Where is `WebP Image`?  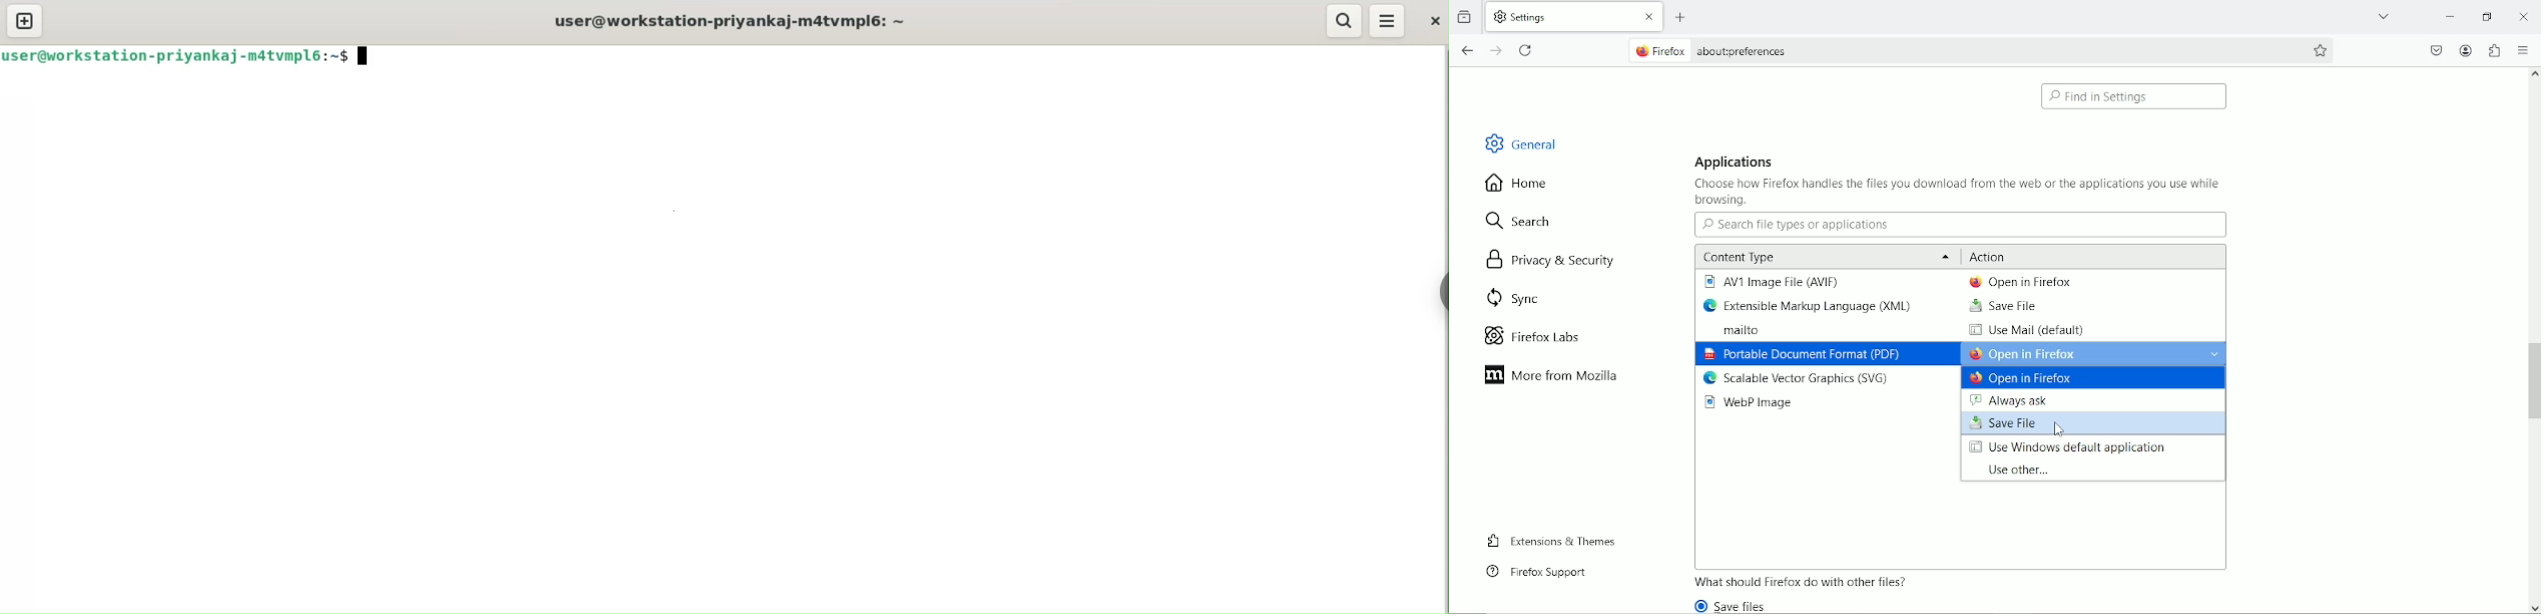
WebP Image is located at coordinates (1753, 403).